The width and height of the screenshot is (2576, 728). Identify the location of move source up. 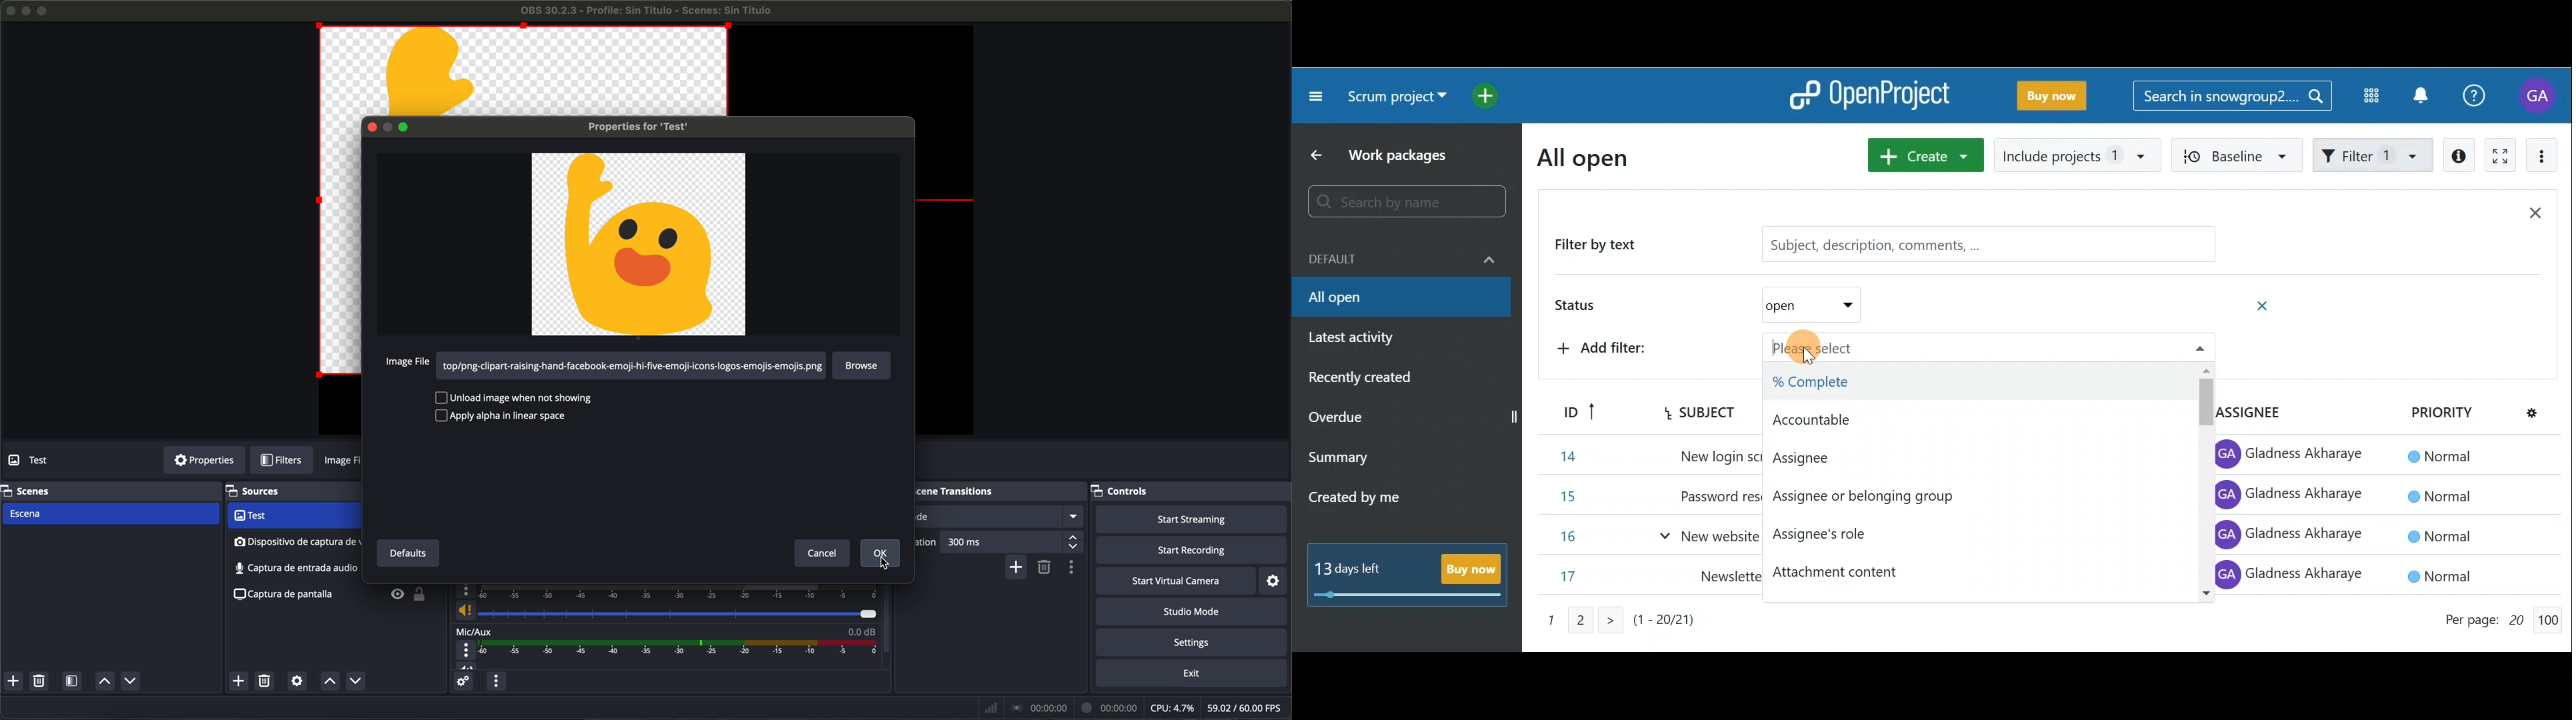
(330, 681).